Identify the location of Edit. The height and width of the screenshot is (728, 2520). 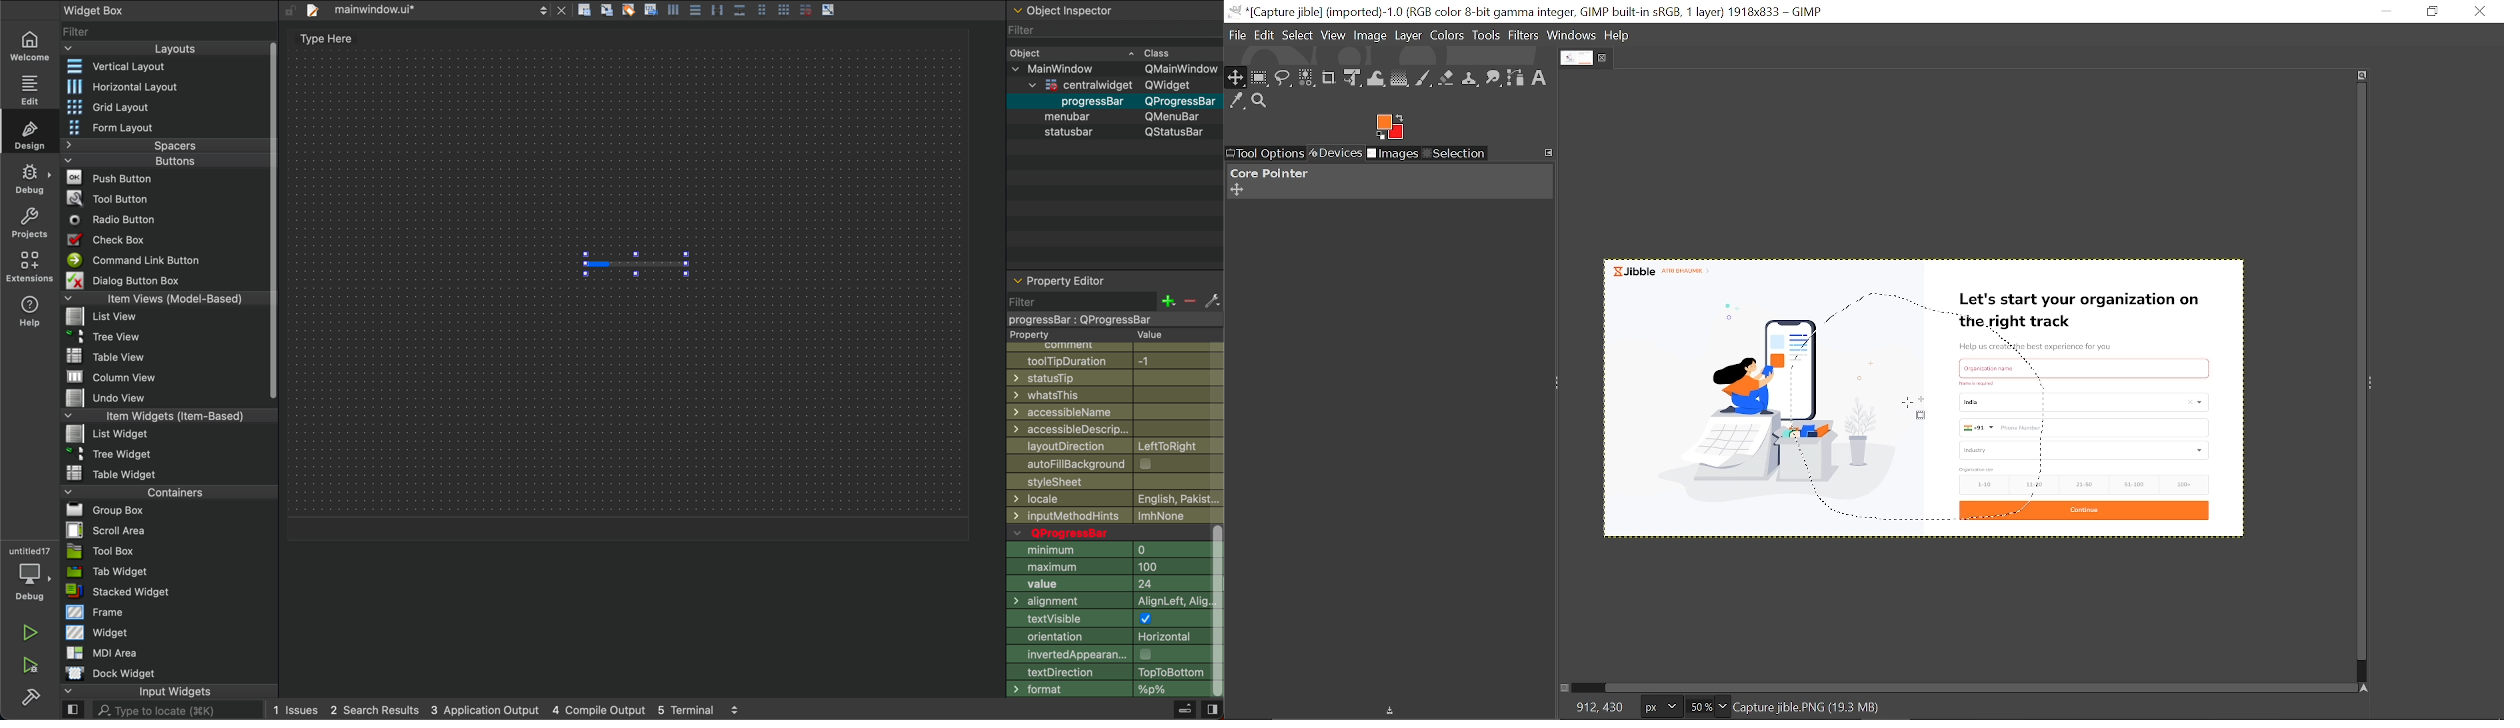
(1265, 37).